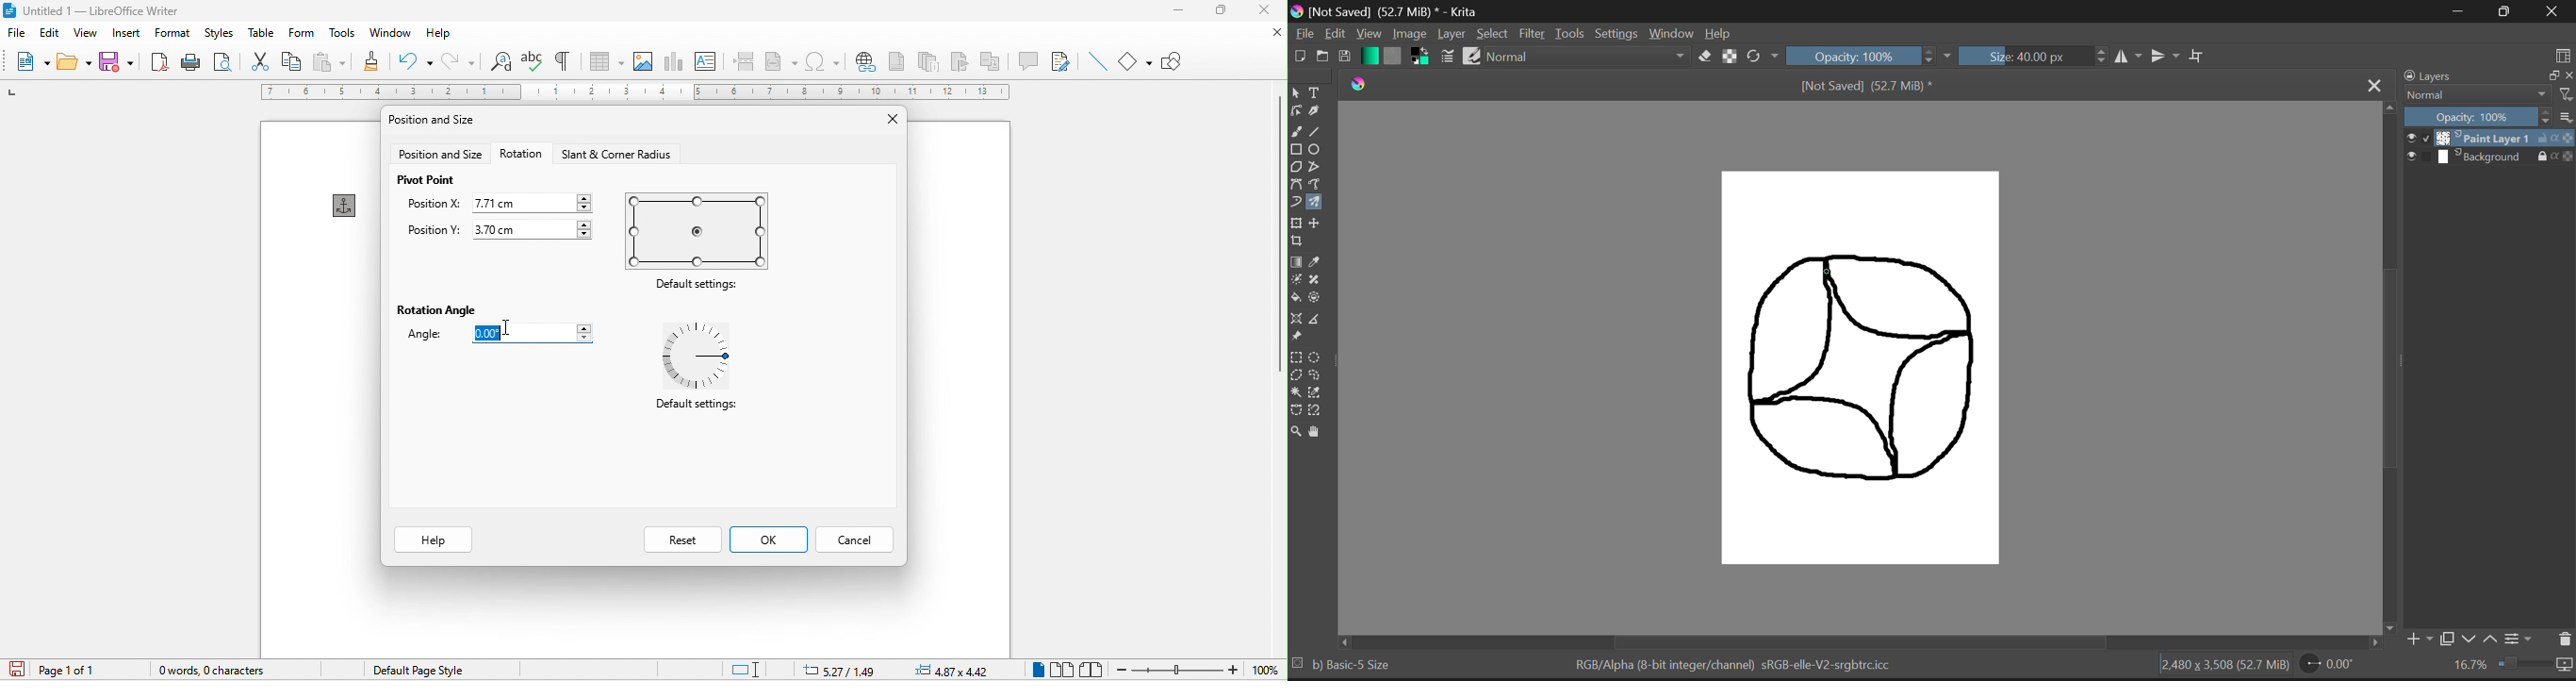  I want to click on Pattern, so click(1395, 56).